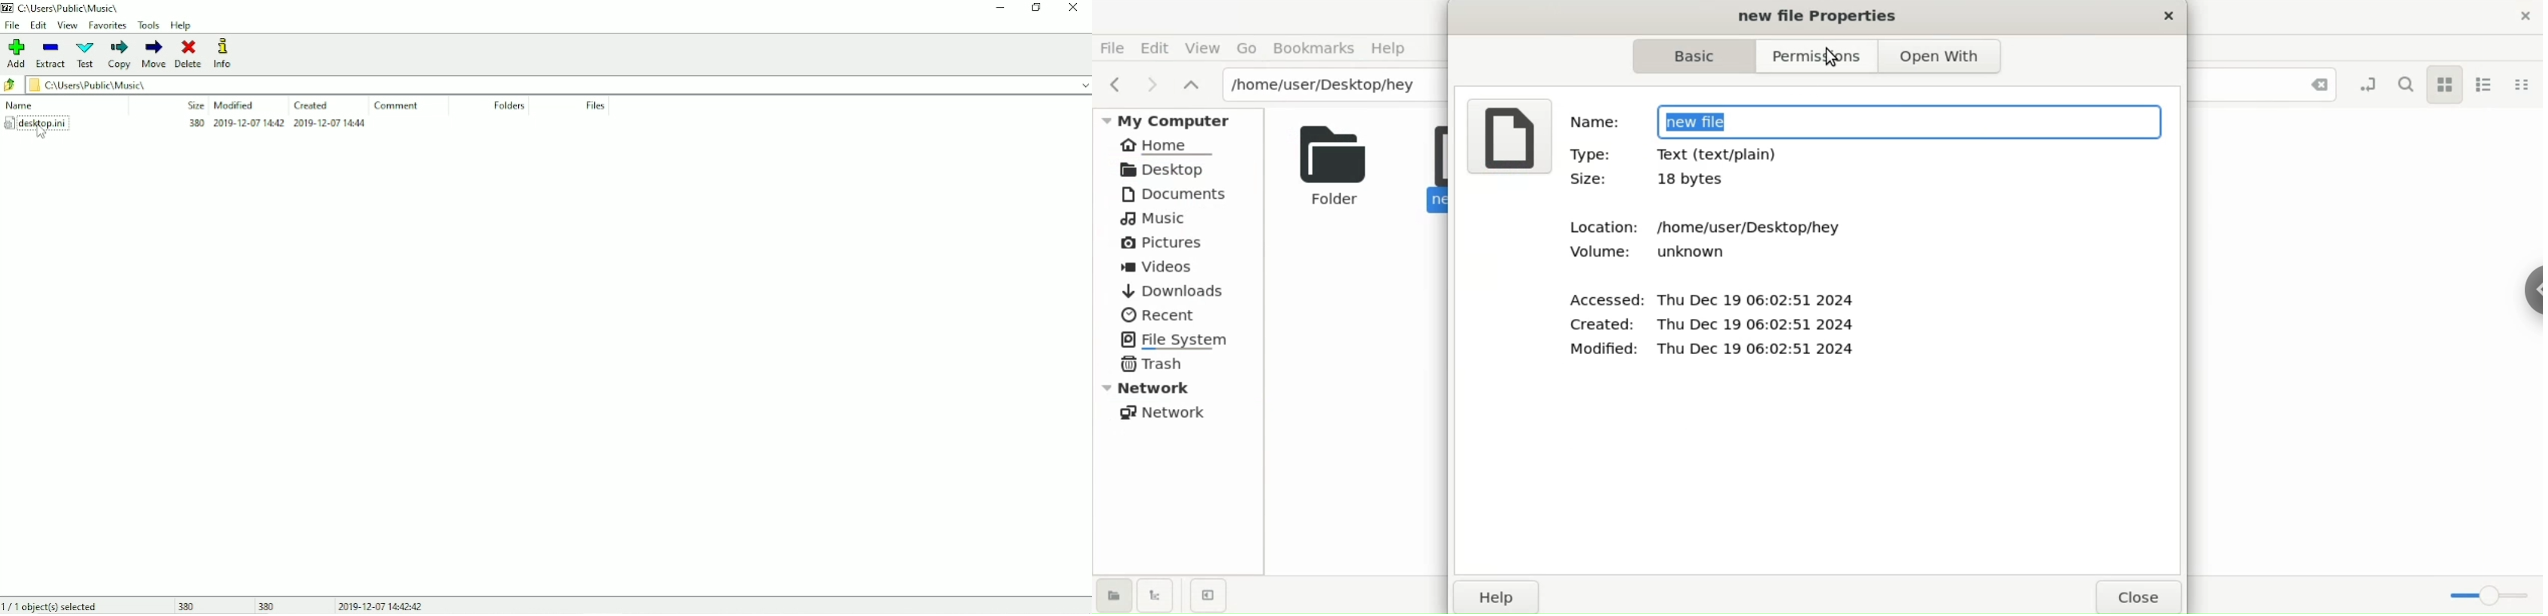  Describe the element at coordinates (268, 605) in the screenshot. I see `380` at that location.